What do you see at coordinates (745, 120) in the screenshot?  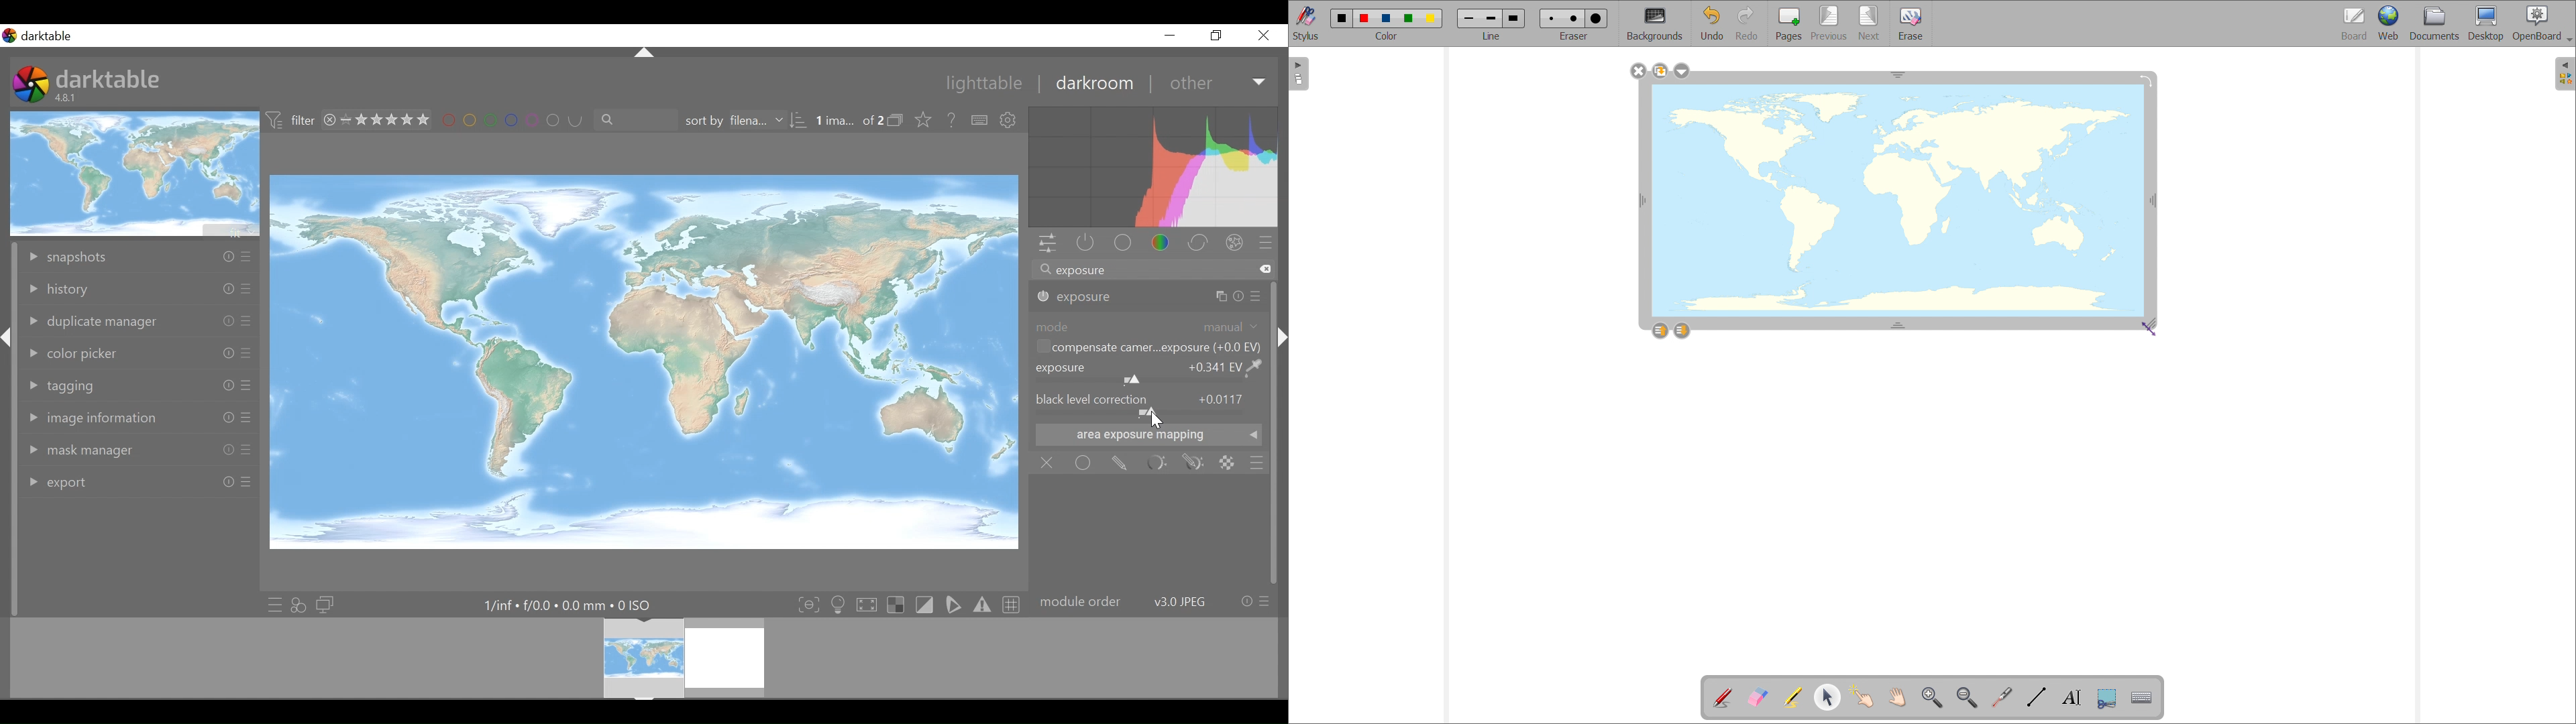 I see `sort by` at bounding box center [745, 120].